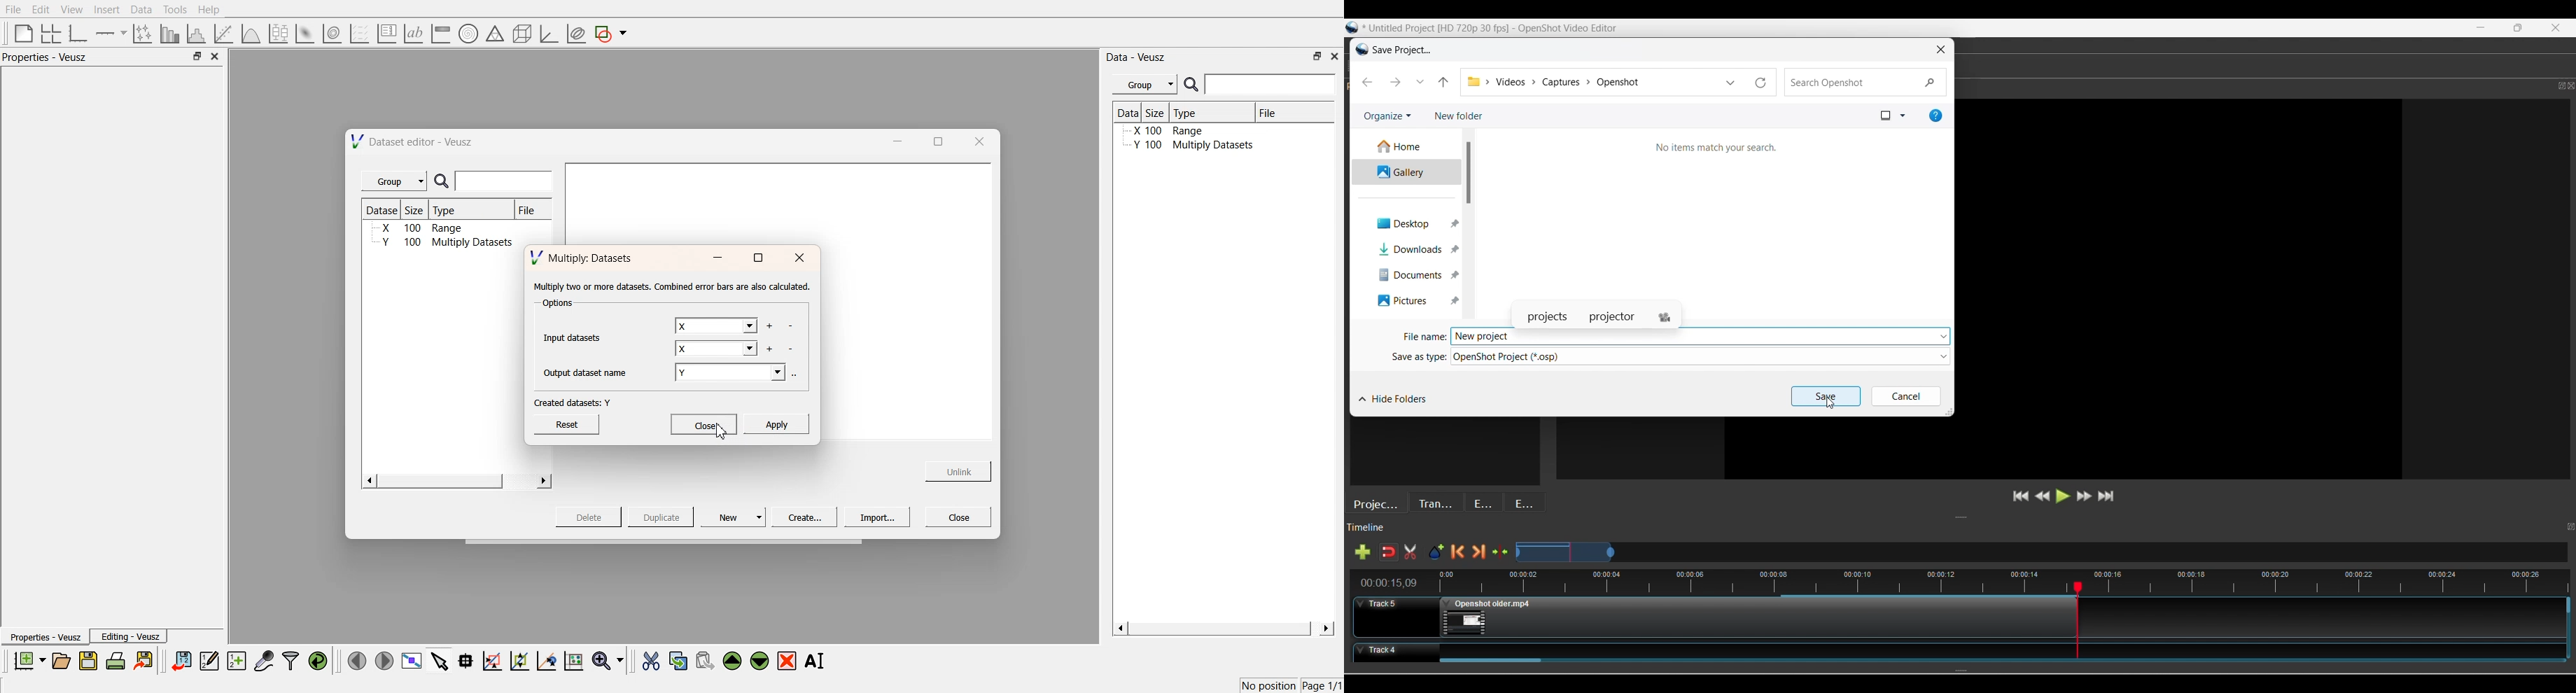 The image size is (2576, 700). What do you see at coordinates (493, 35) in the screenshot?
I see `ternary shapes` at bounding box center [493, 35].